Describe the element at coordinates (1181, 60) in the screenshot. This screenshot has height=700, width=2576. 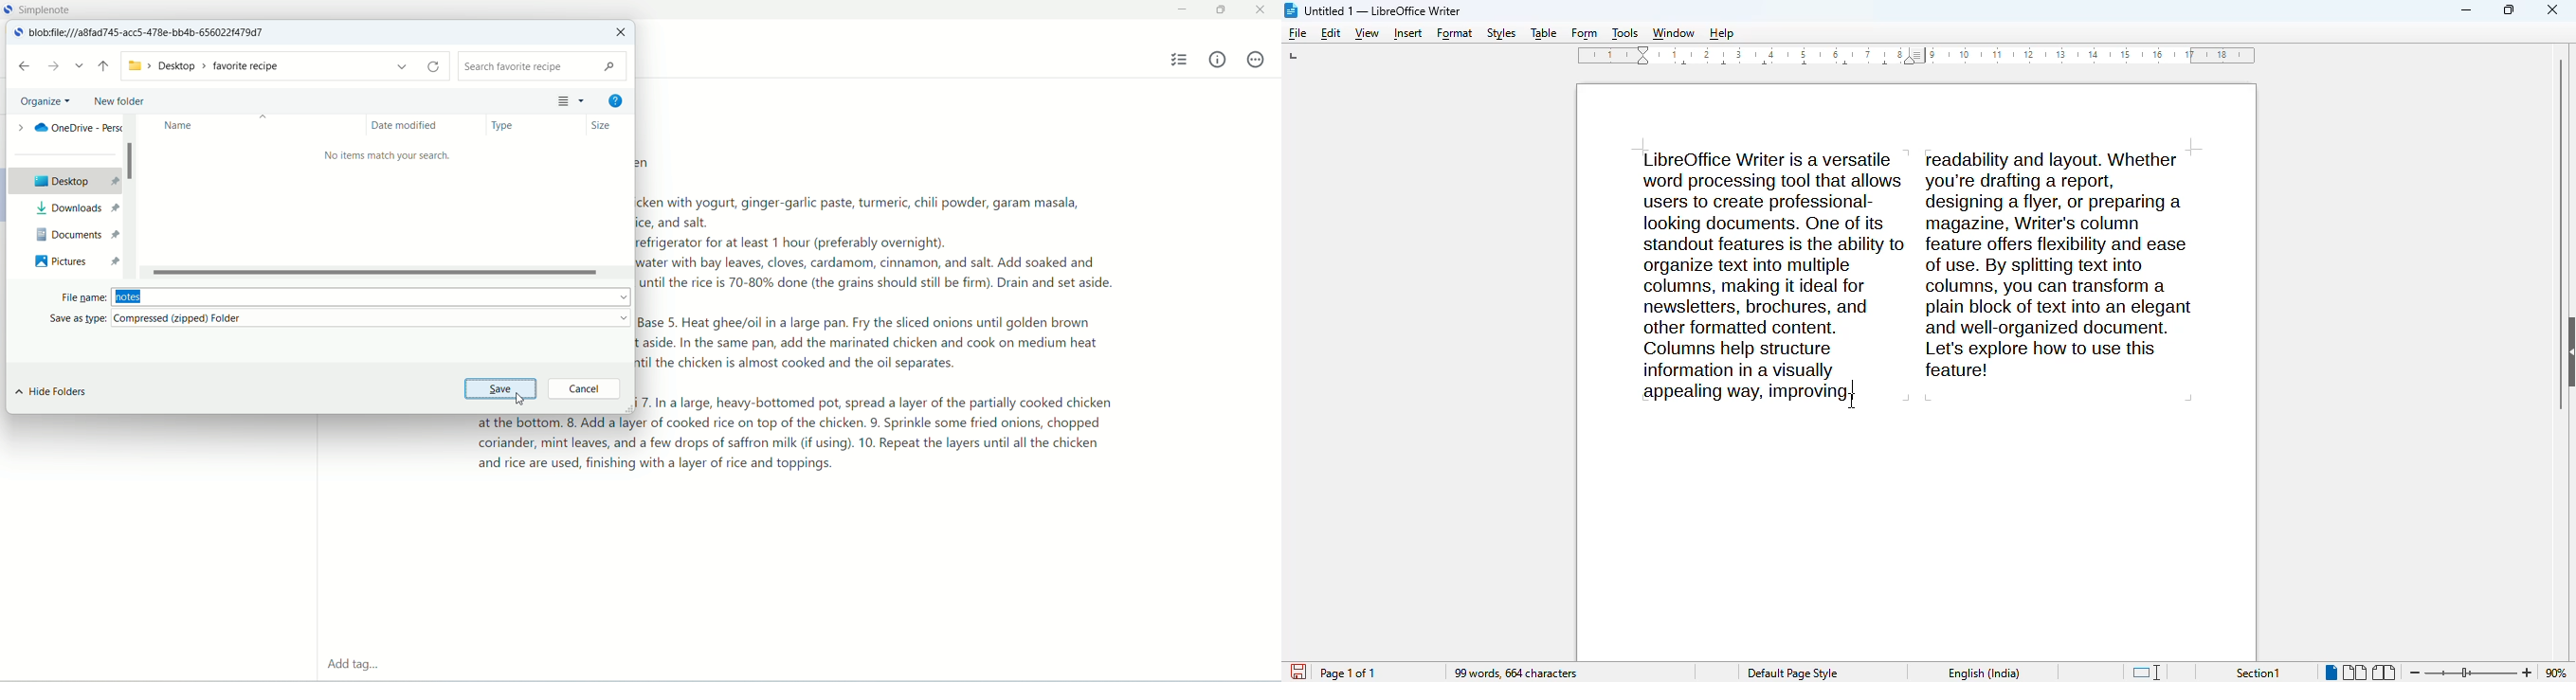
I see `insert checklist` at that location.